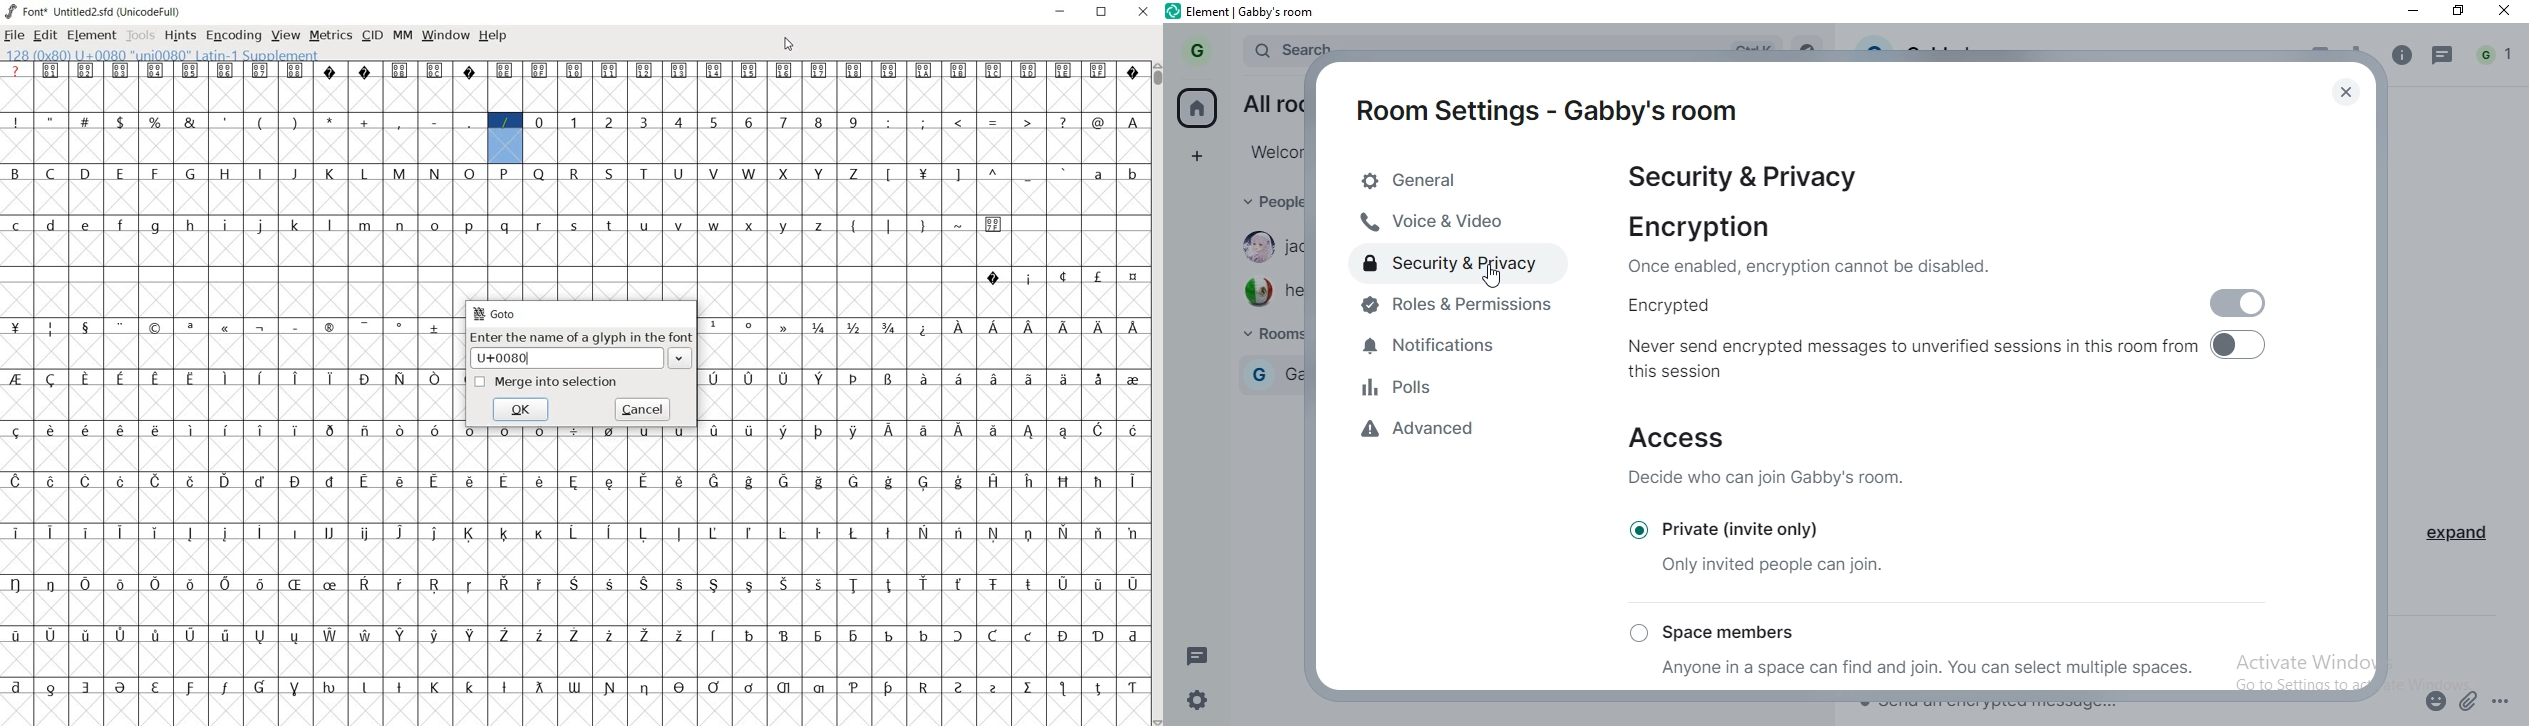  Describe the element at coordinates (329, 481) in the screenshot. I see `glyph` at that location.